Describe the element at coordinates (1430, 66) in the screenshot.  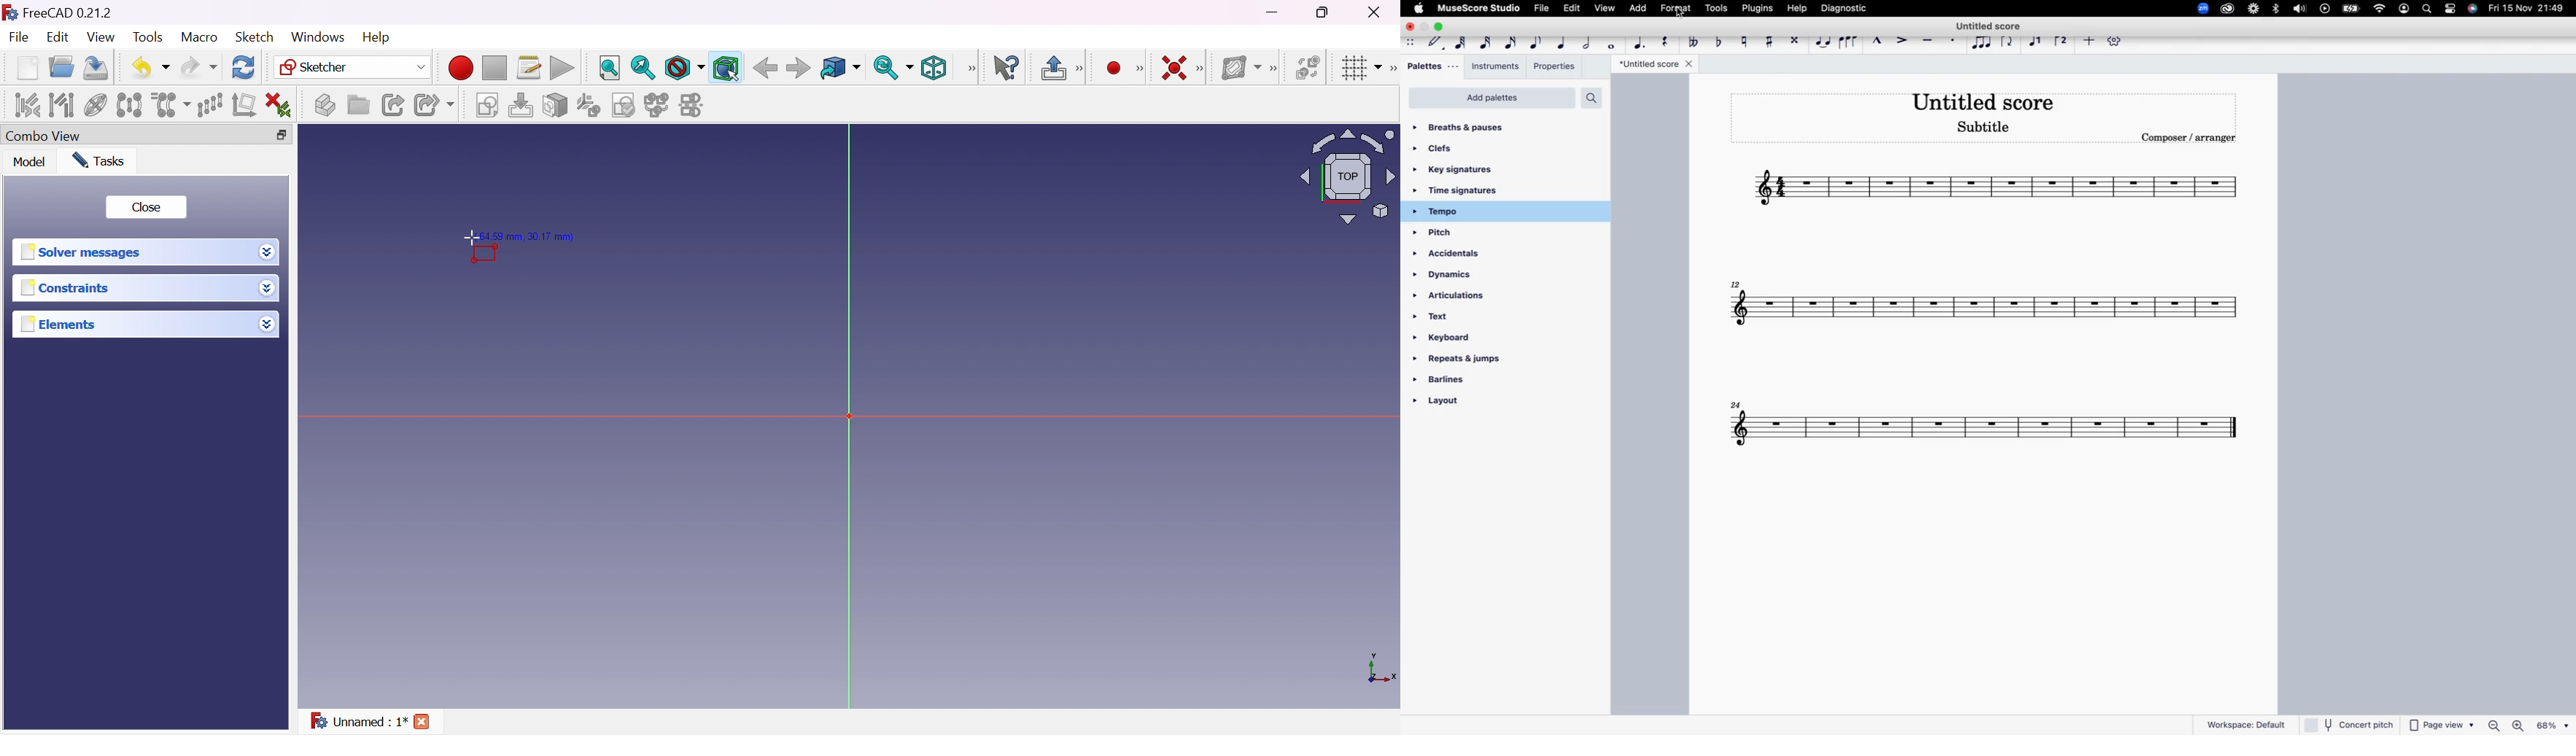
I see `palletes` at that location.